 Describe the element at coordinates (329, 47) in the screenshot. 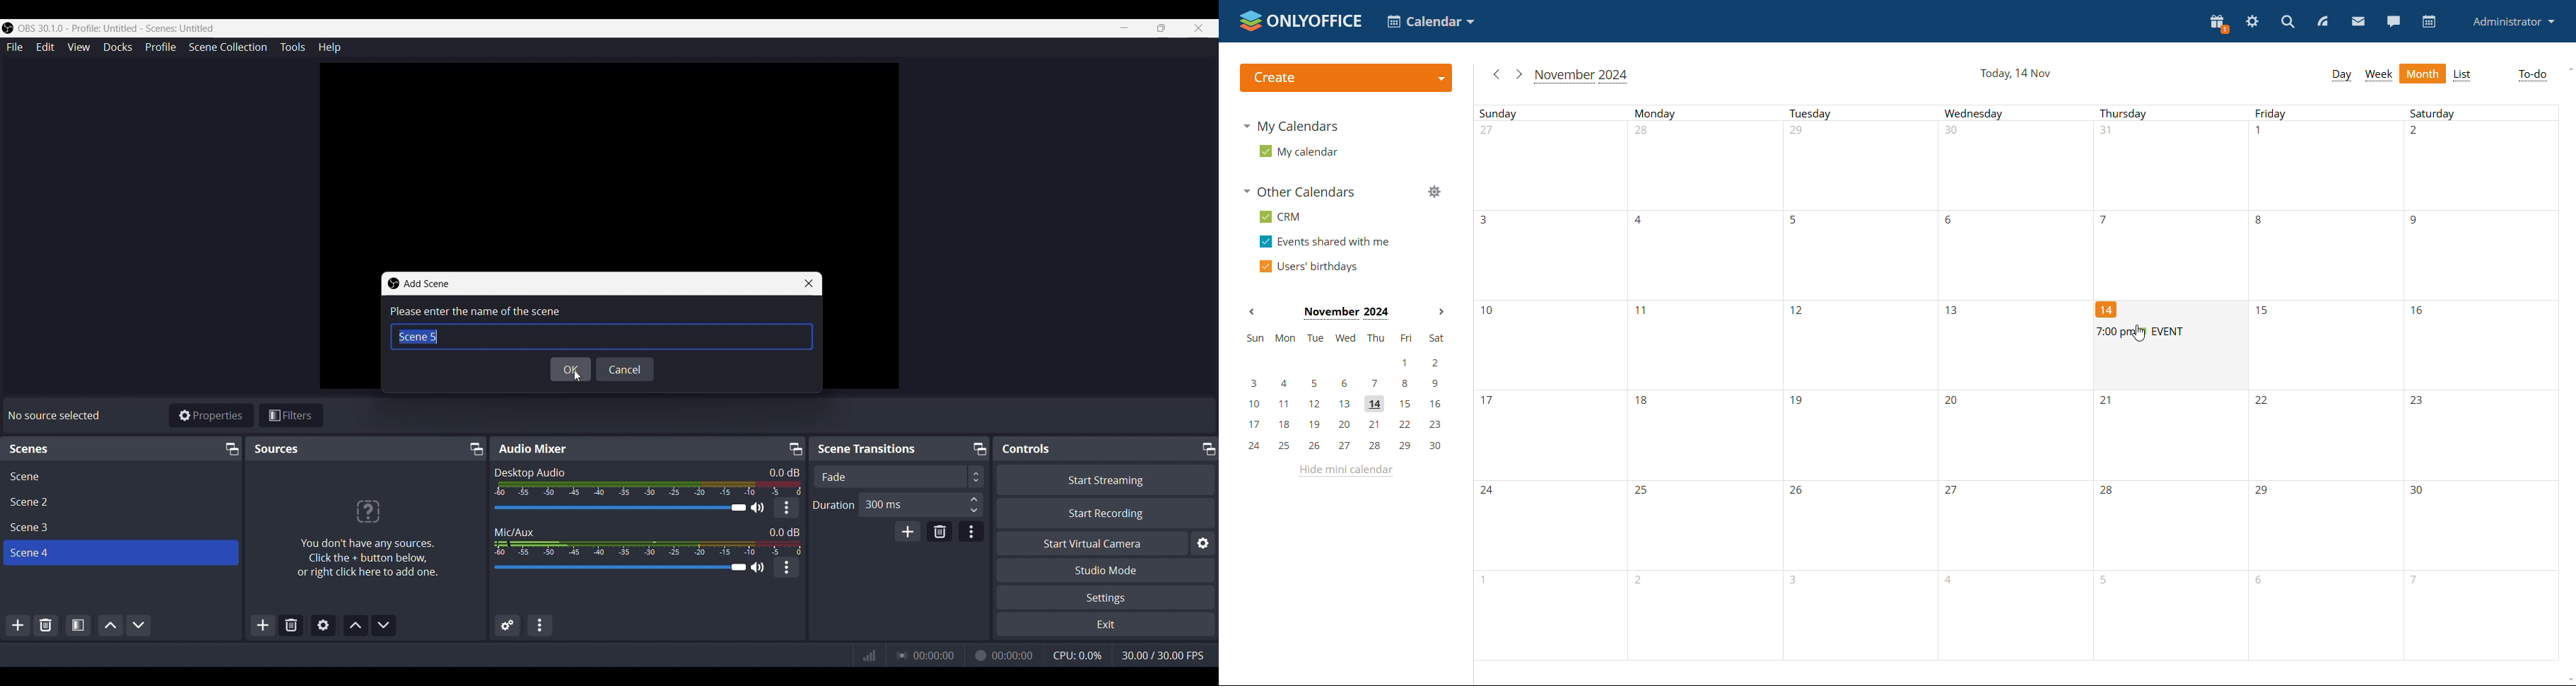

I see `Help` at that location.